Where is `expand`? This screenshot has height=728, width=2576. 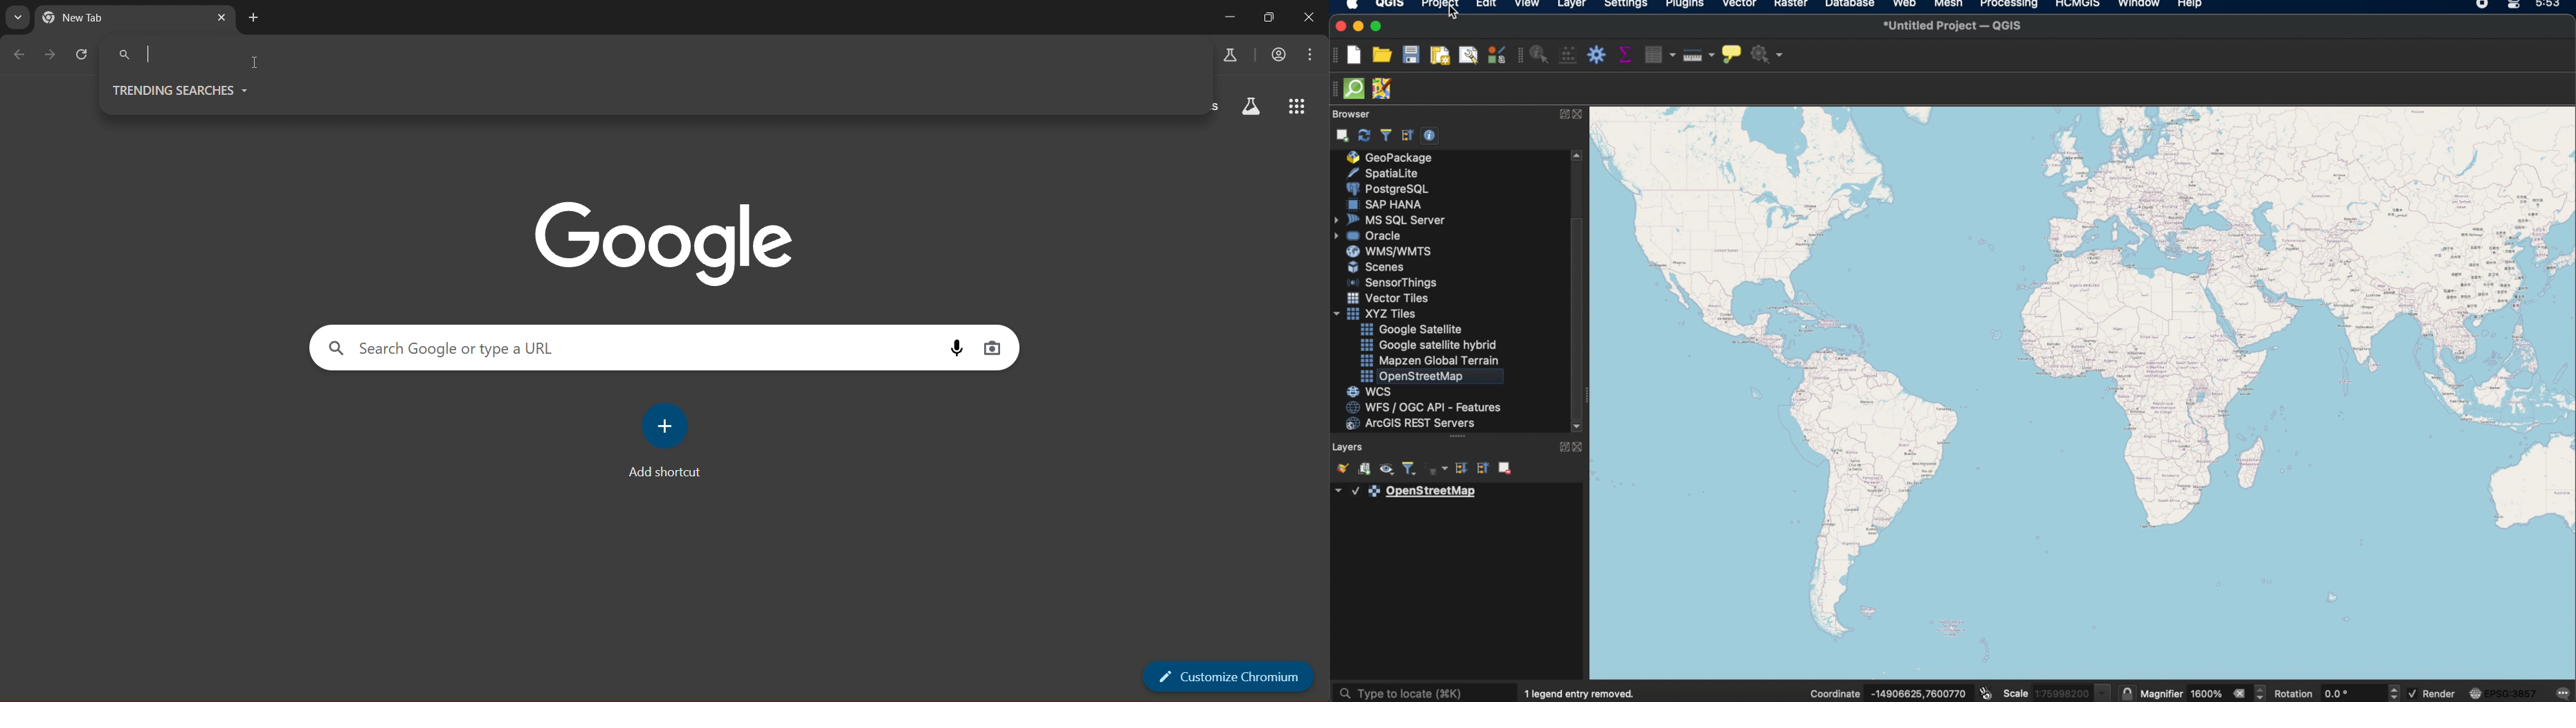 expand is located at coordinates (1562, 113).